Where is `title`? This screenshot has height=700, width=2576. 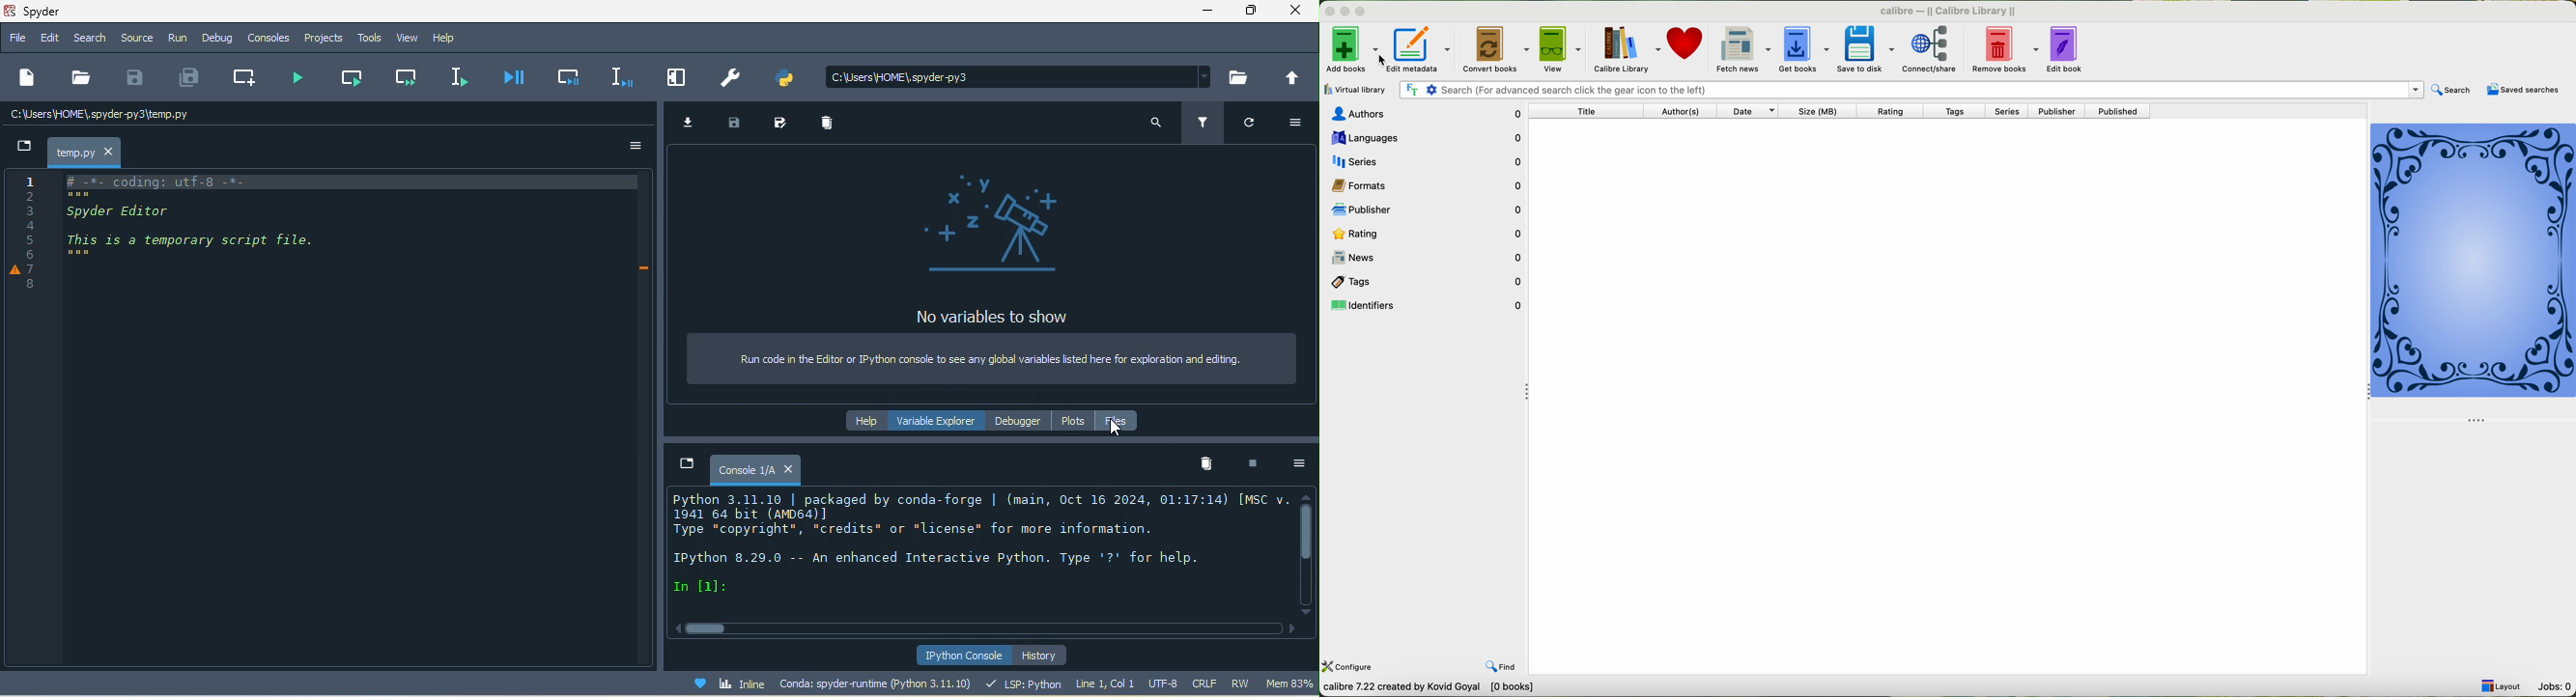
title is located at coordinates (1587, 113).